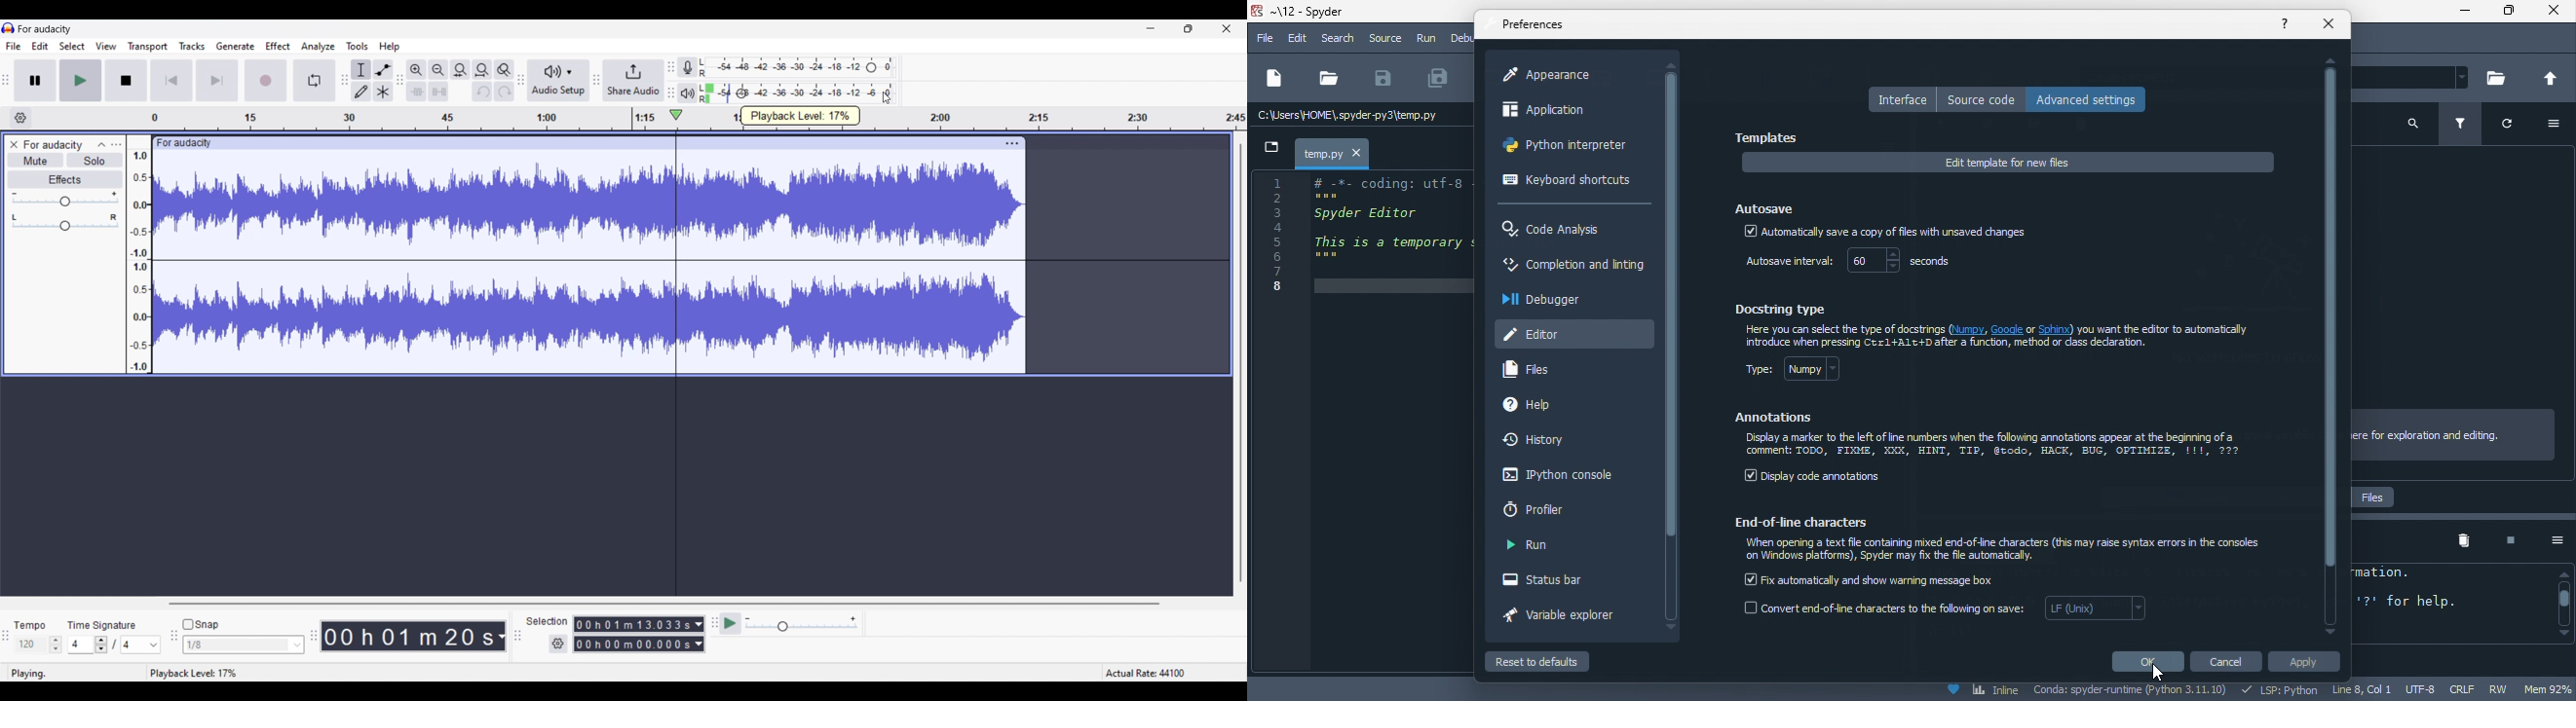  Describe the element at coordinates (1557, 661) in the screenshot. I see `reset to defaults` at that location.